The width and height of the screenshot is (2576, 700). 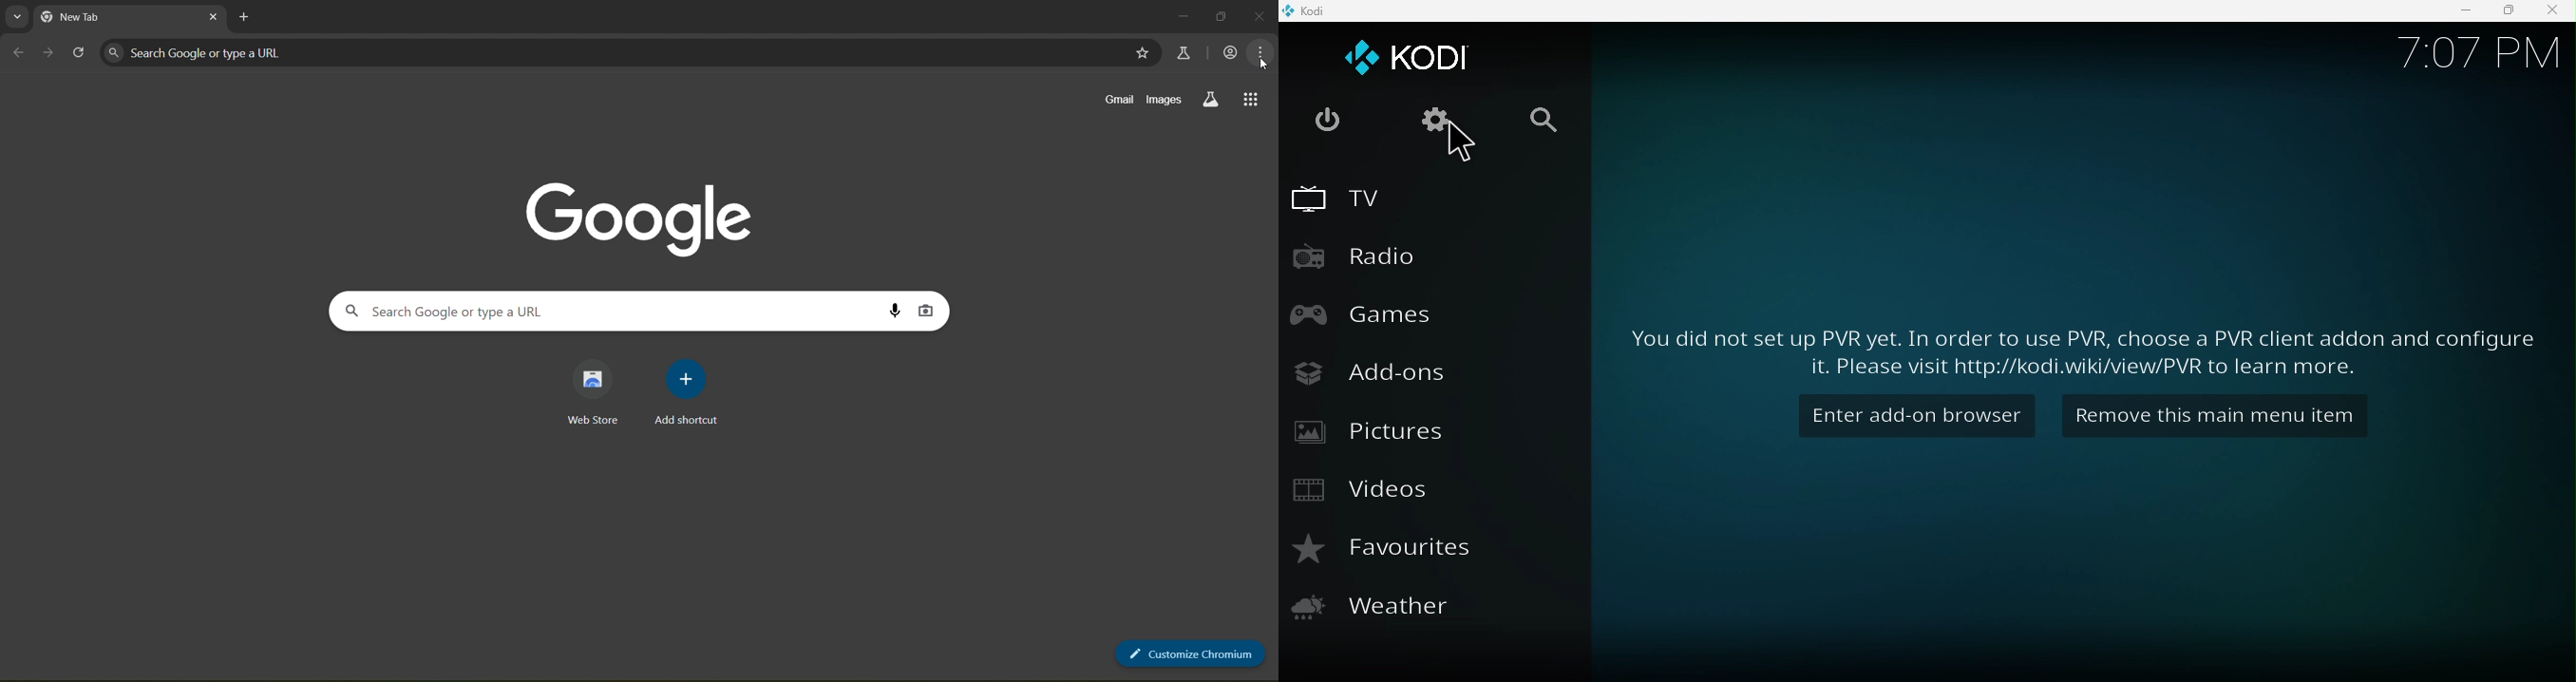 I want to click on search tab, so click(x=18, y=17).